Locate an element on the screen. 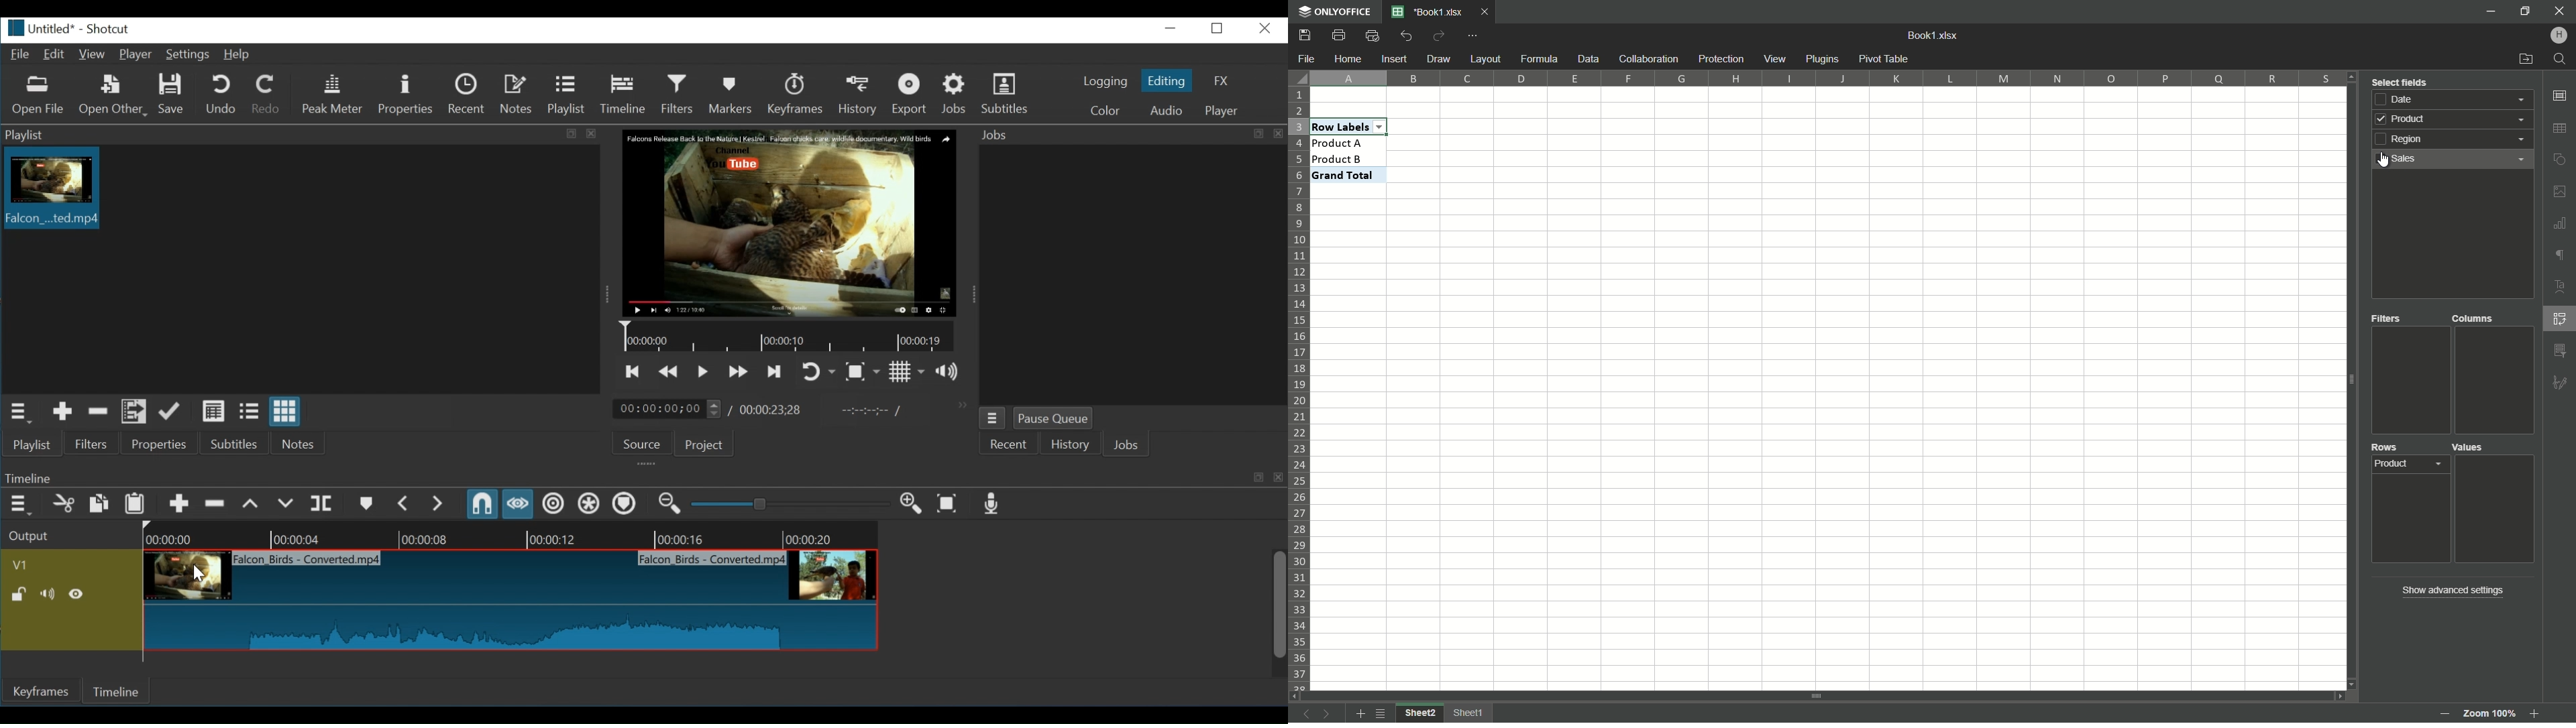 This screenshot has width=2576, height=728. Paste is located at coordinates (135, 504).